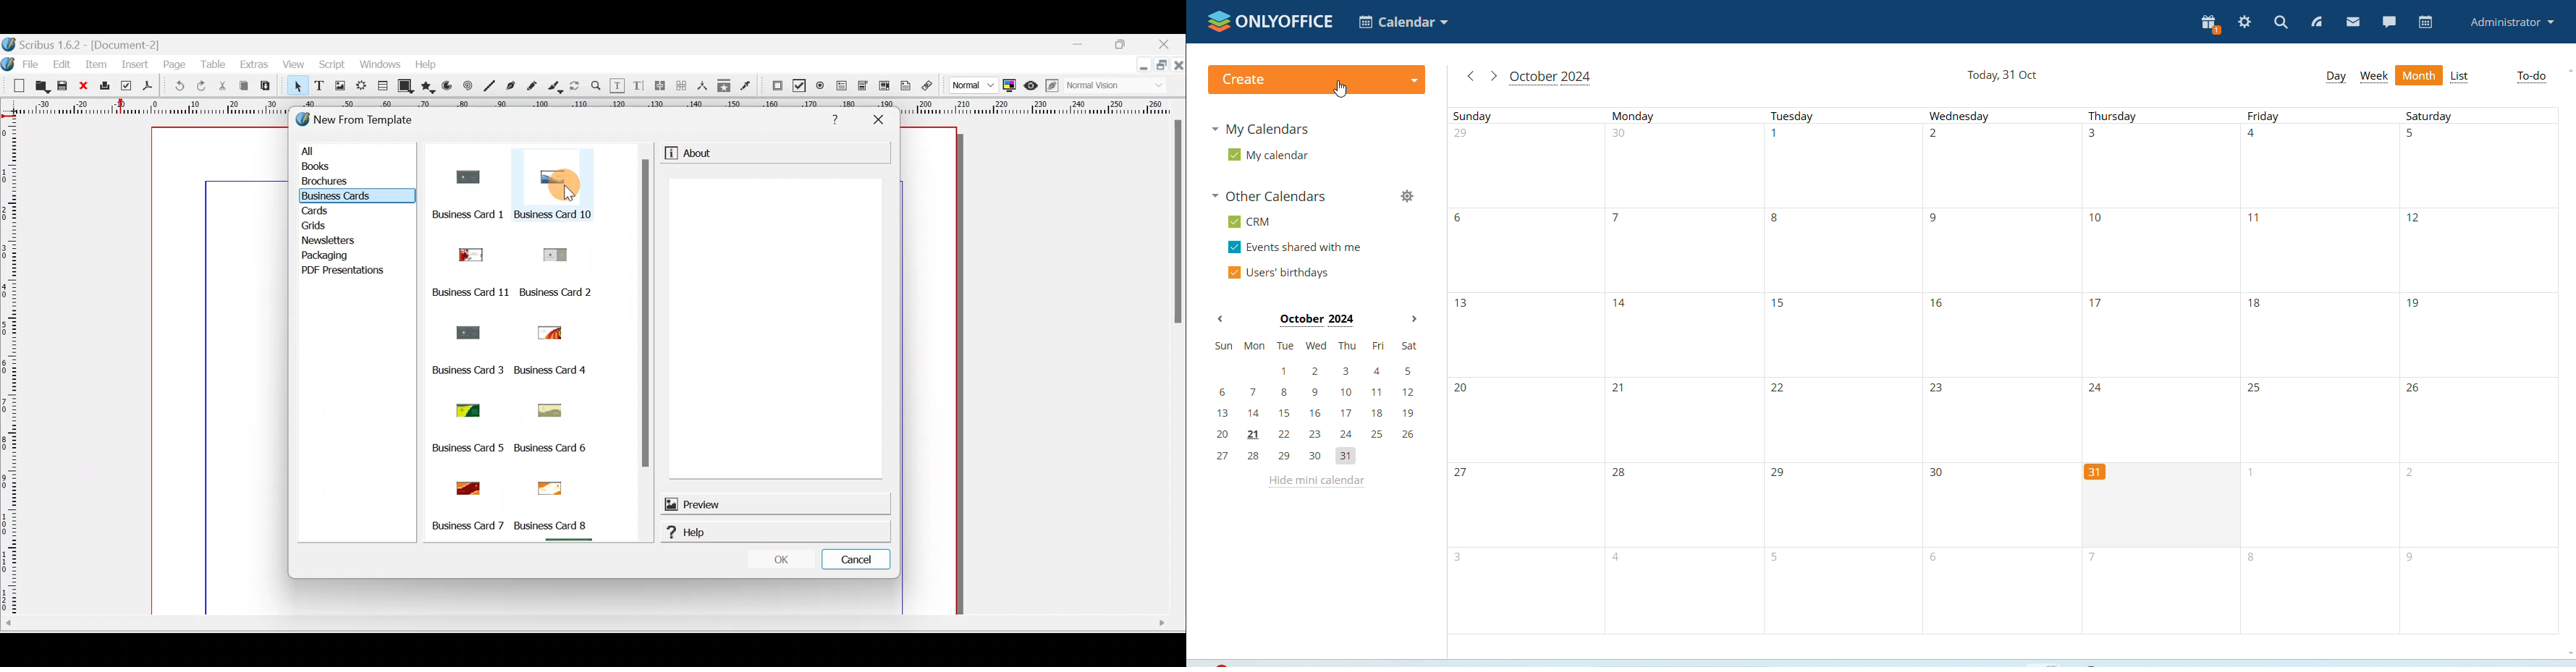 The width and height of the screenshot is (2576, 672). I want to click on Business card image, so click(464, 251).